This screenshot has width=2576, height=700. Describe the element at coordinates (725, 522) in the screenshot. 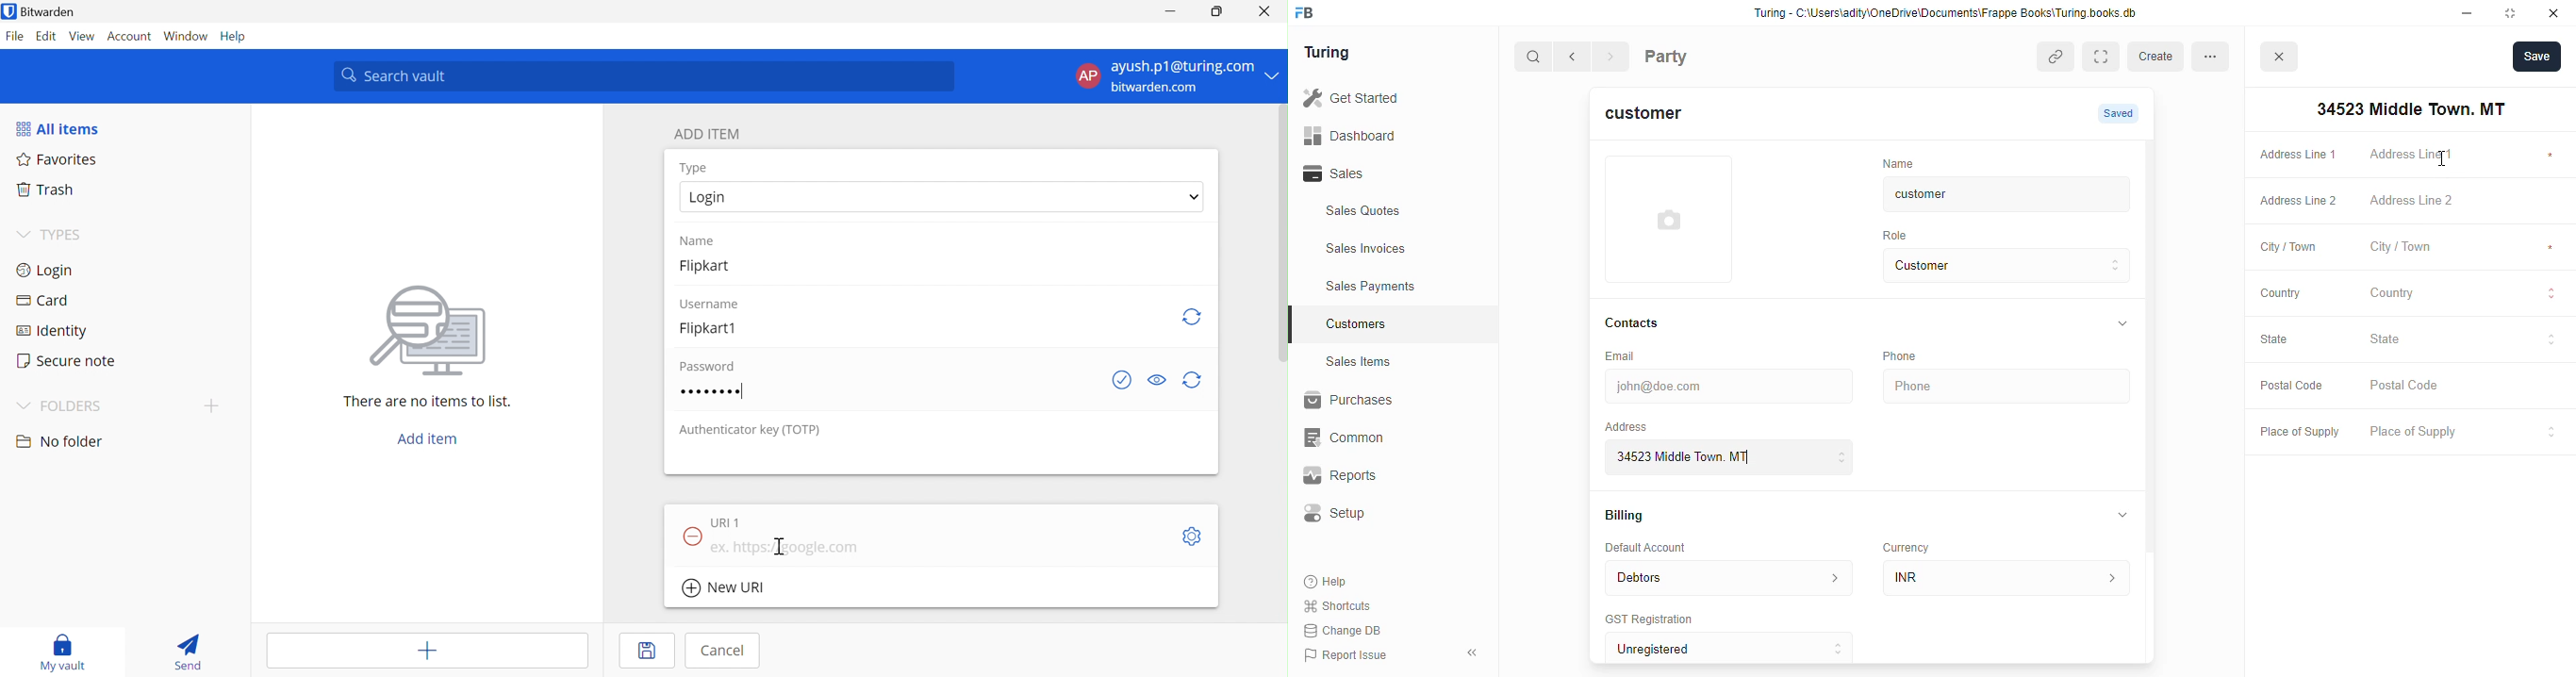

I see `URL 1` at that location.